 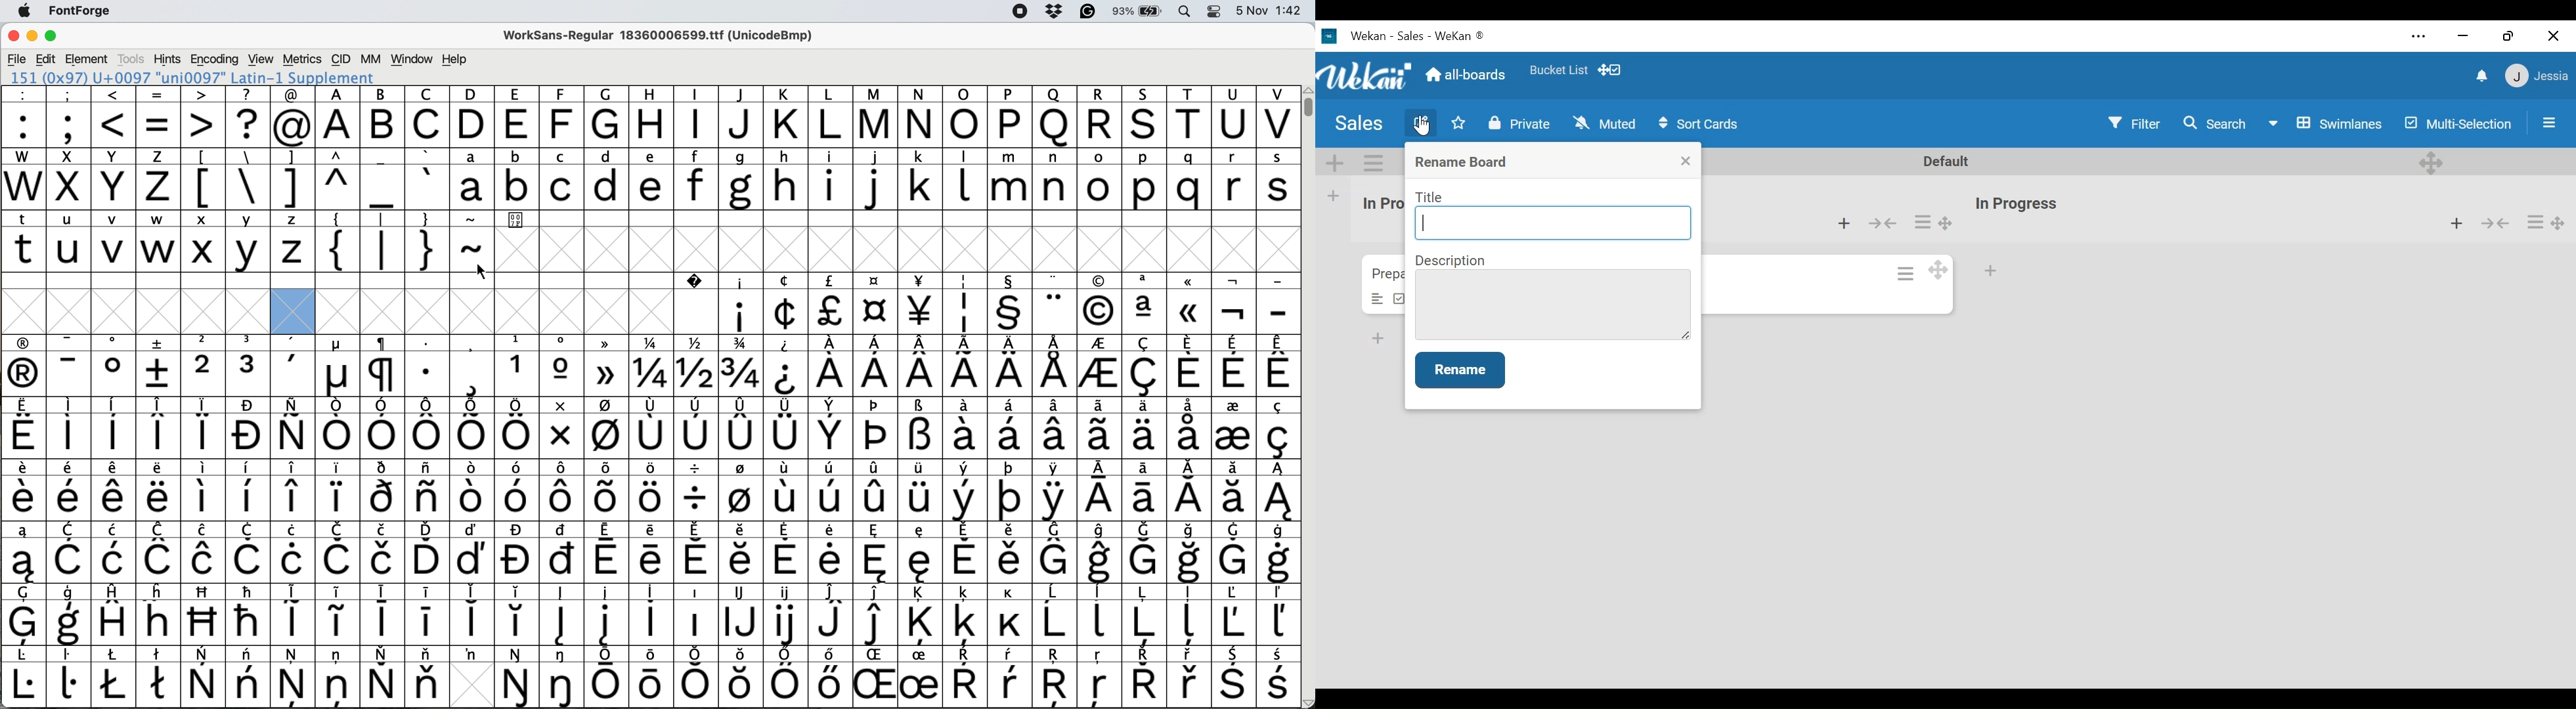 I want to click on Muted, so click(x=1605, y=123).